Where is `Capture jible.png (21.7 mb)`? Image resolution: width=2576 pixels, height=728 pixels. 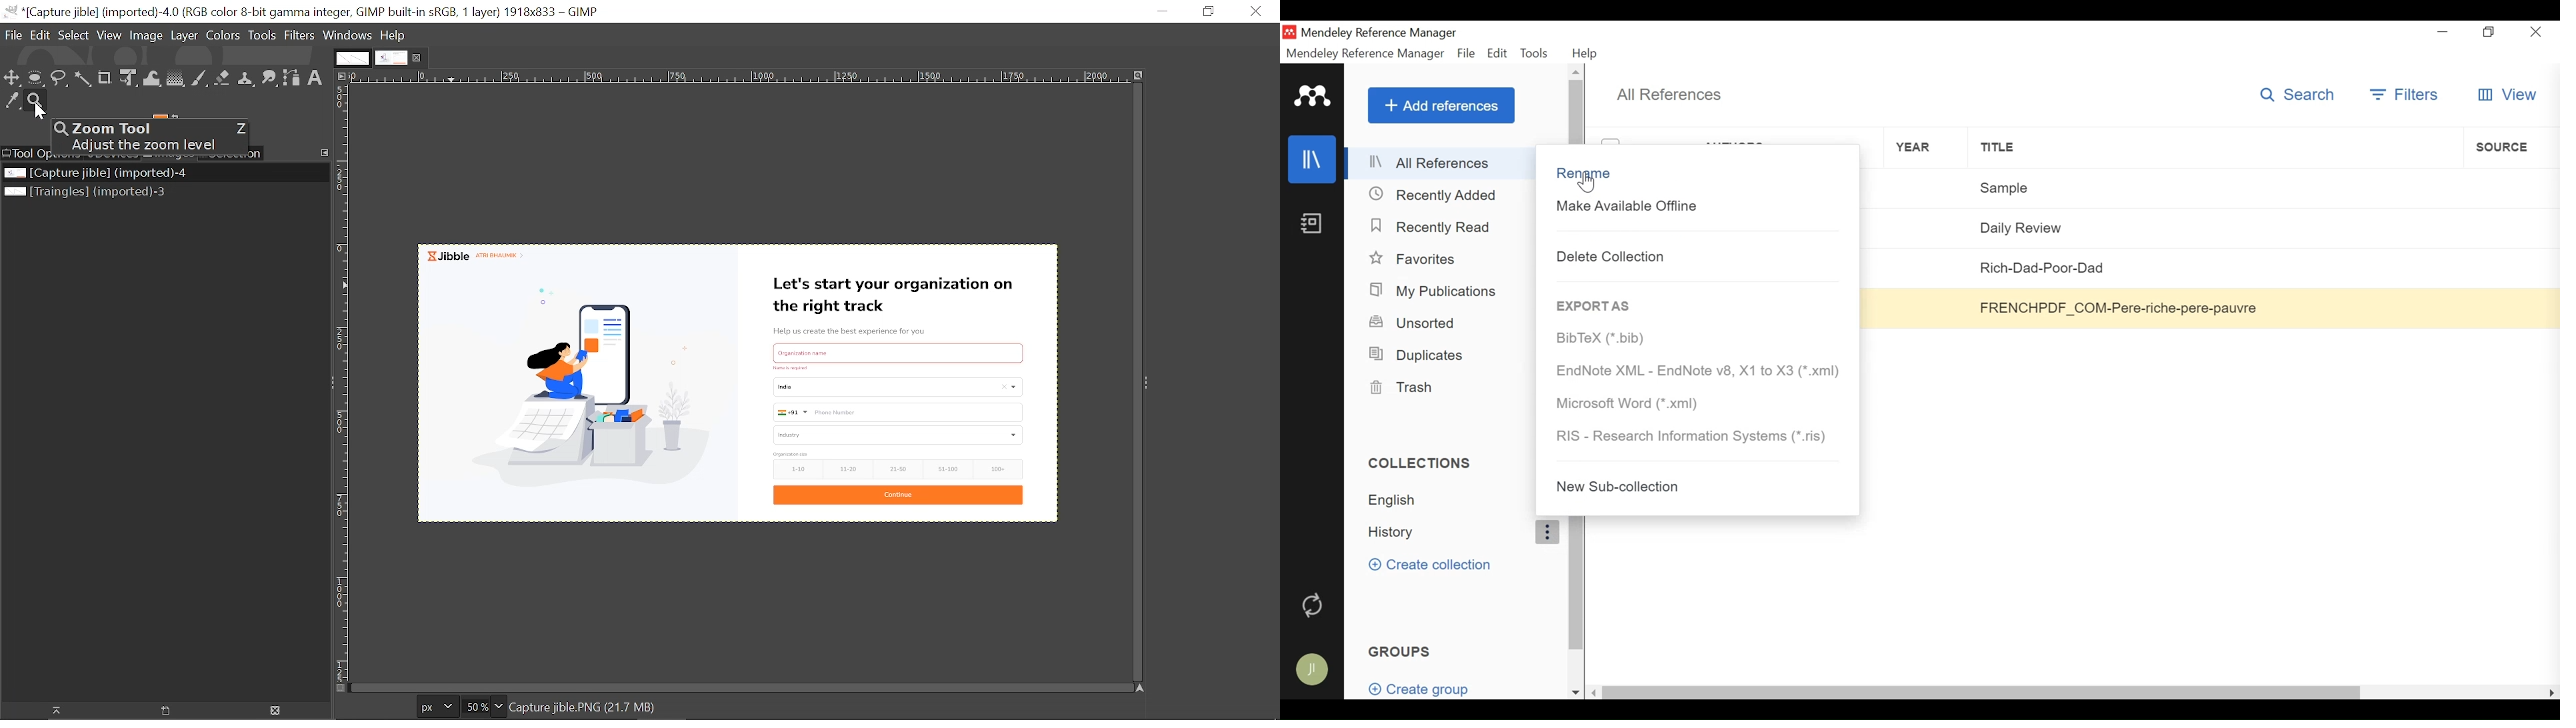
Capture jible.png (21.7 mb) is located at coordinates (585, 709).